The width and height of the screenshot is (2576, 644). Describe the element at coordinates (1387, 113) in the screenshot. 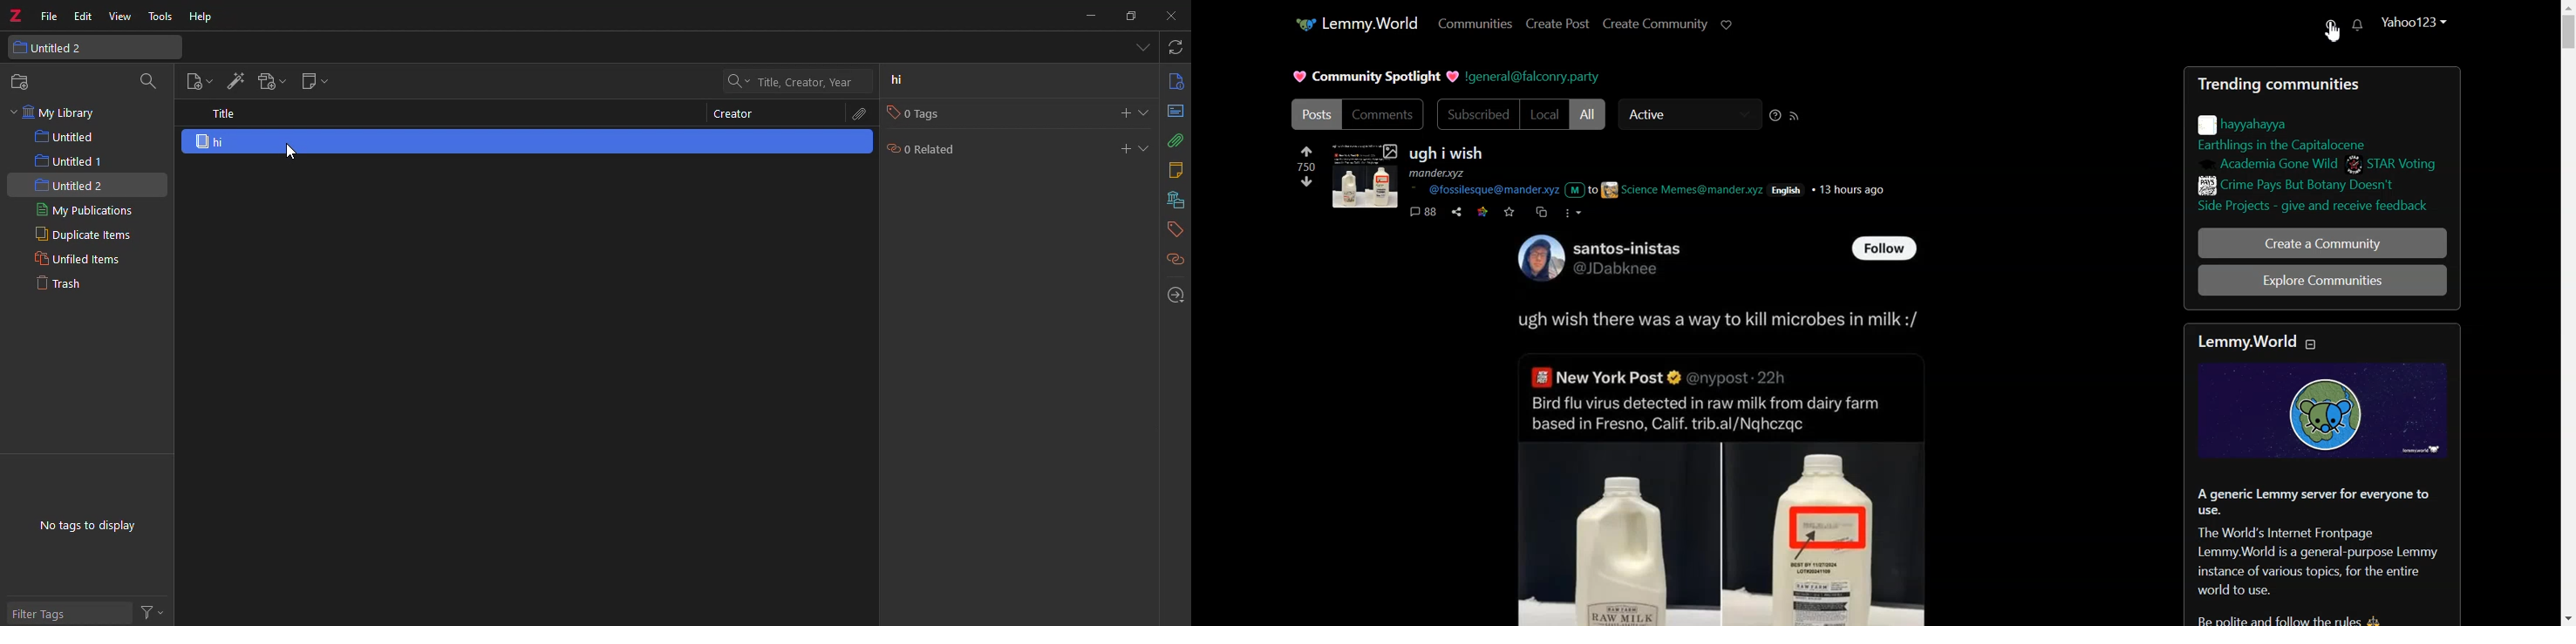

I see `Comments` at that location.